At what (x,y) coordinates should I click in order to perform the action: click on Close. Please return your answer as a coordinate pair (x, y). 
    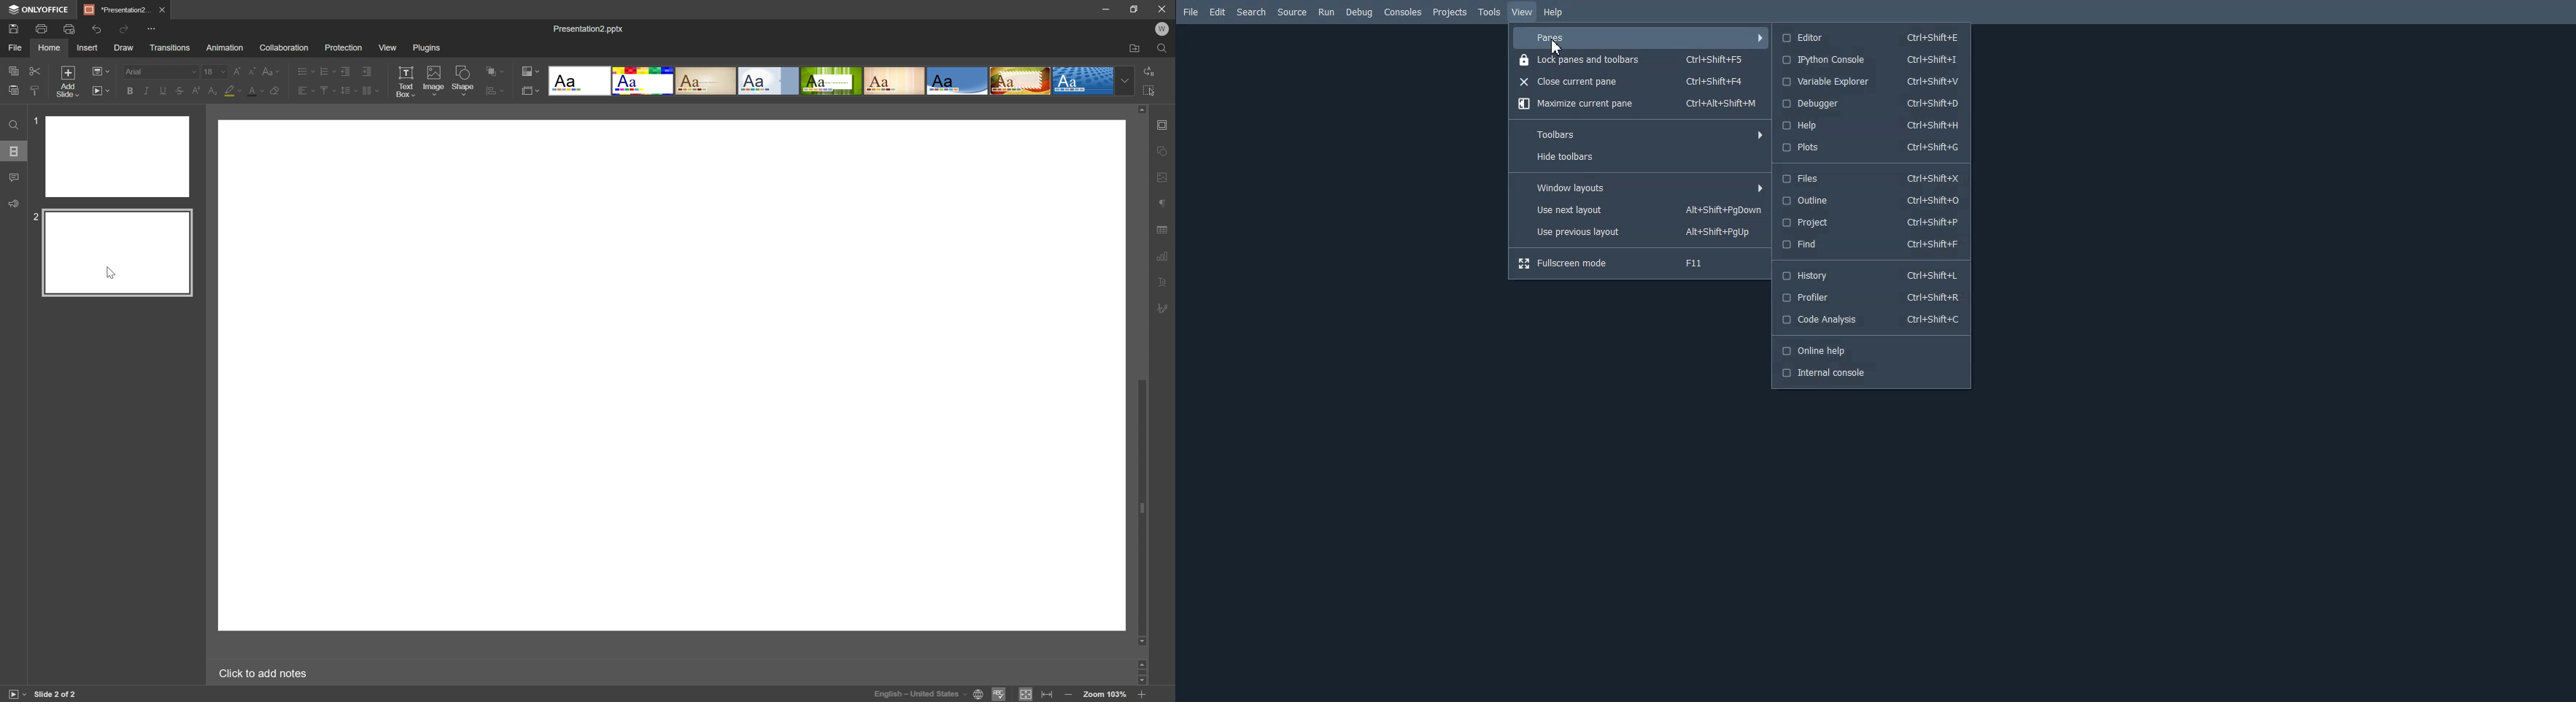
    Looking at the image, I should click on (1161, 7).